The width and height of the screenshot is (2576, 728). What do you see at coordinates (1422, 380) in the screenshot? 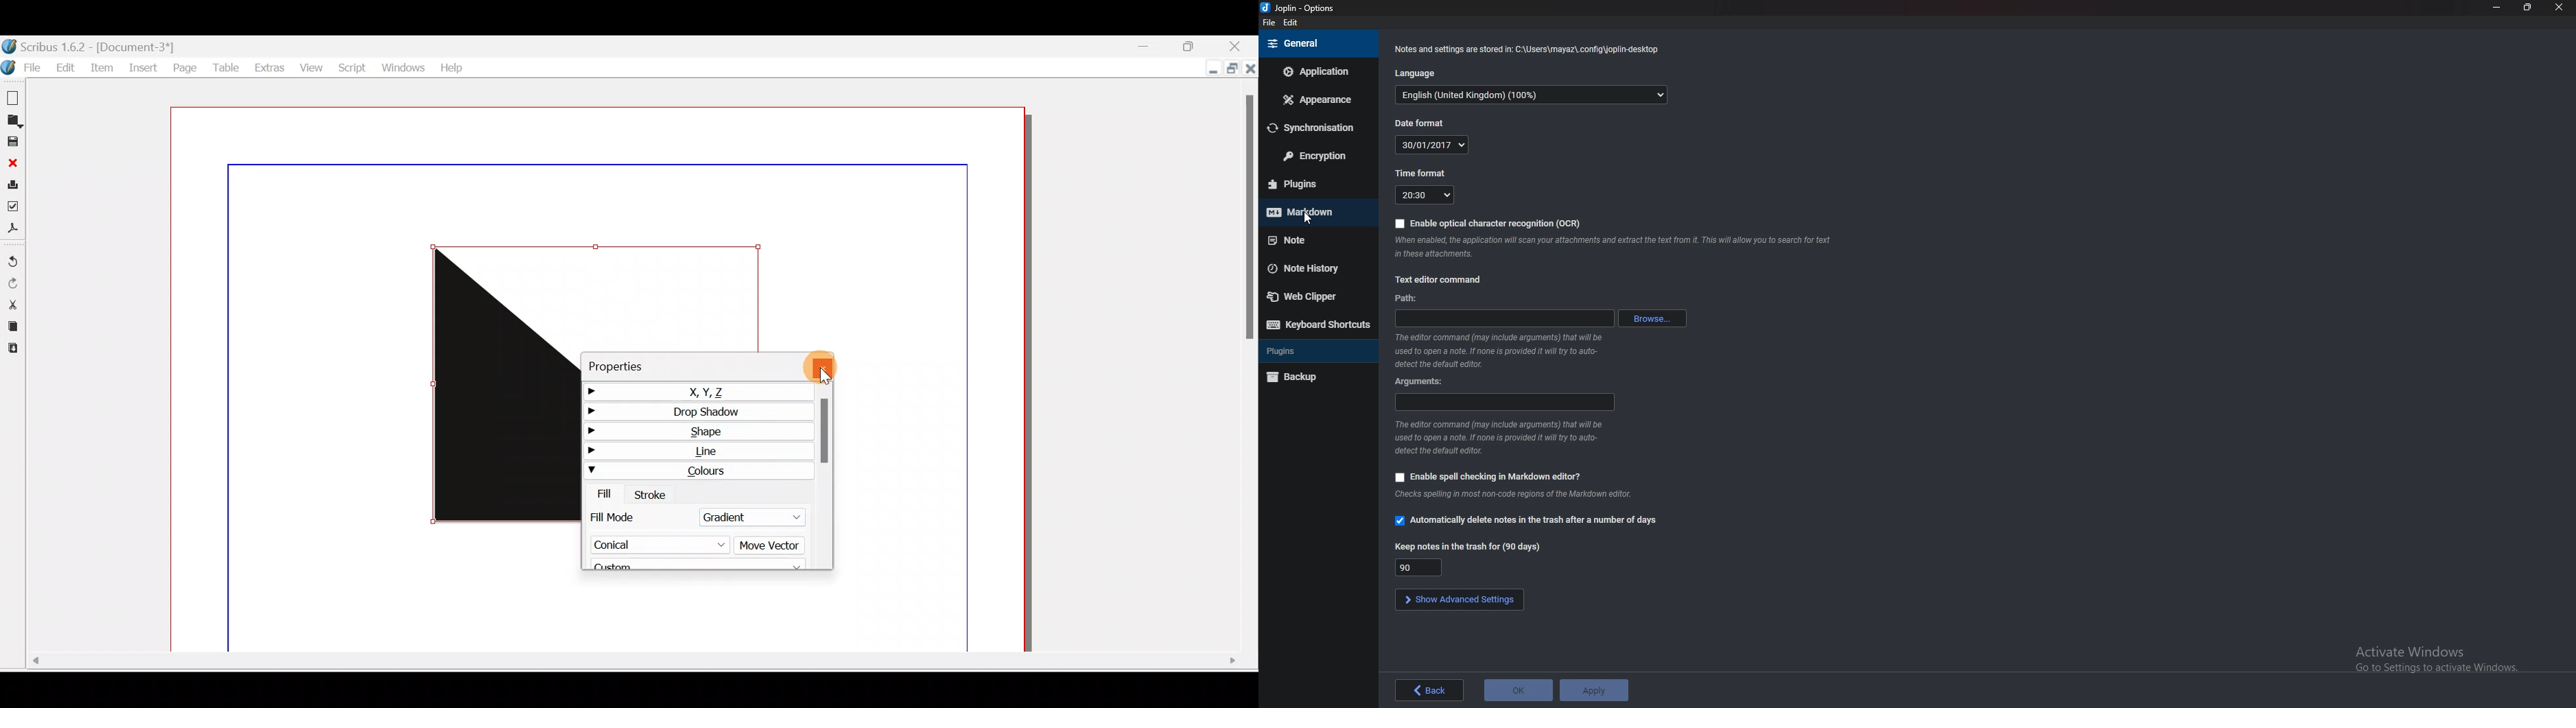
I see `Arguments` at bounding box center [1422, 380].